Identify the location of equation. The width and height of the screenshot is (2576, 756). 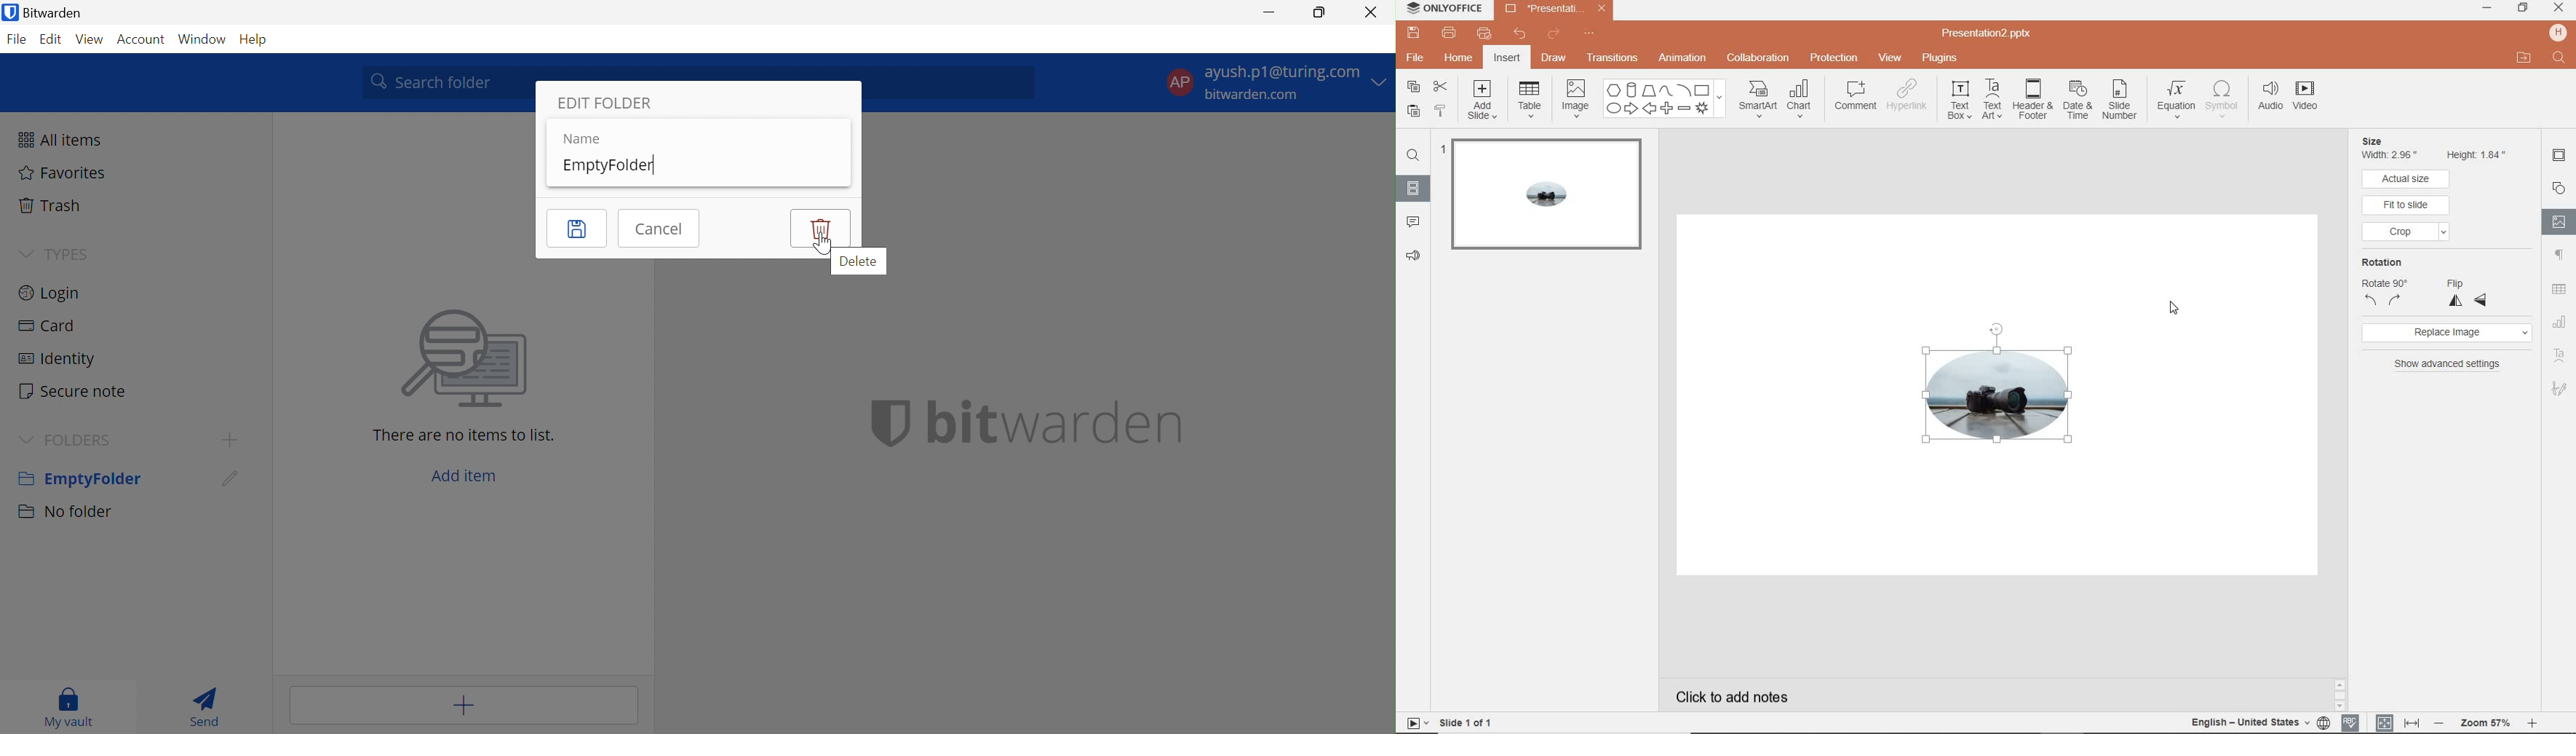
(2177, 96).